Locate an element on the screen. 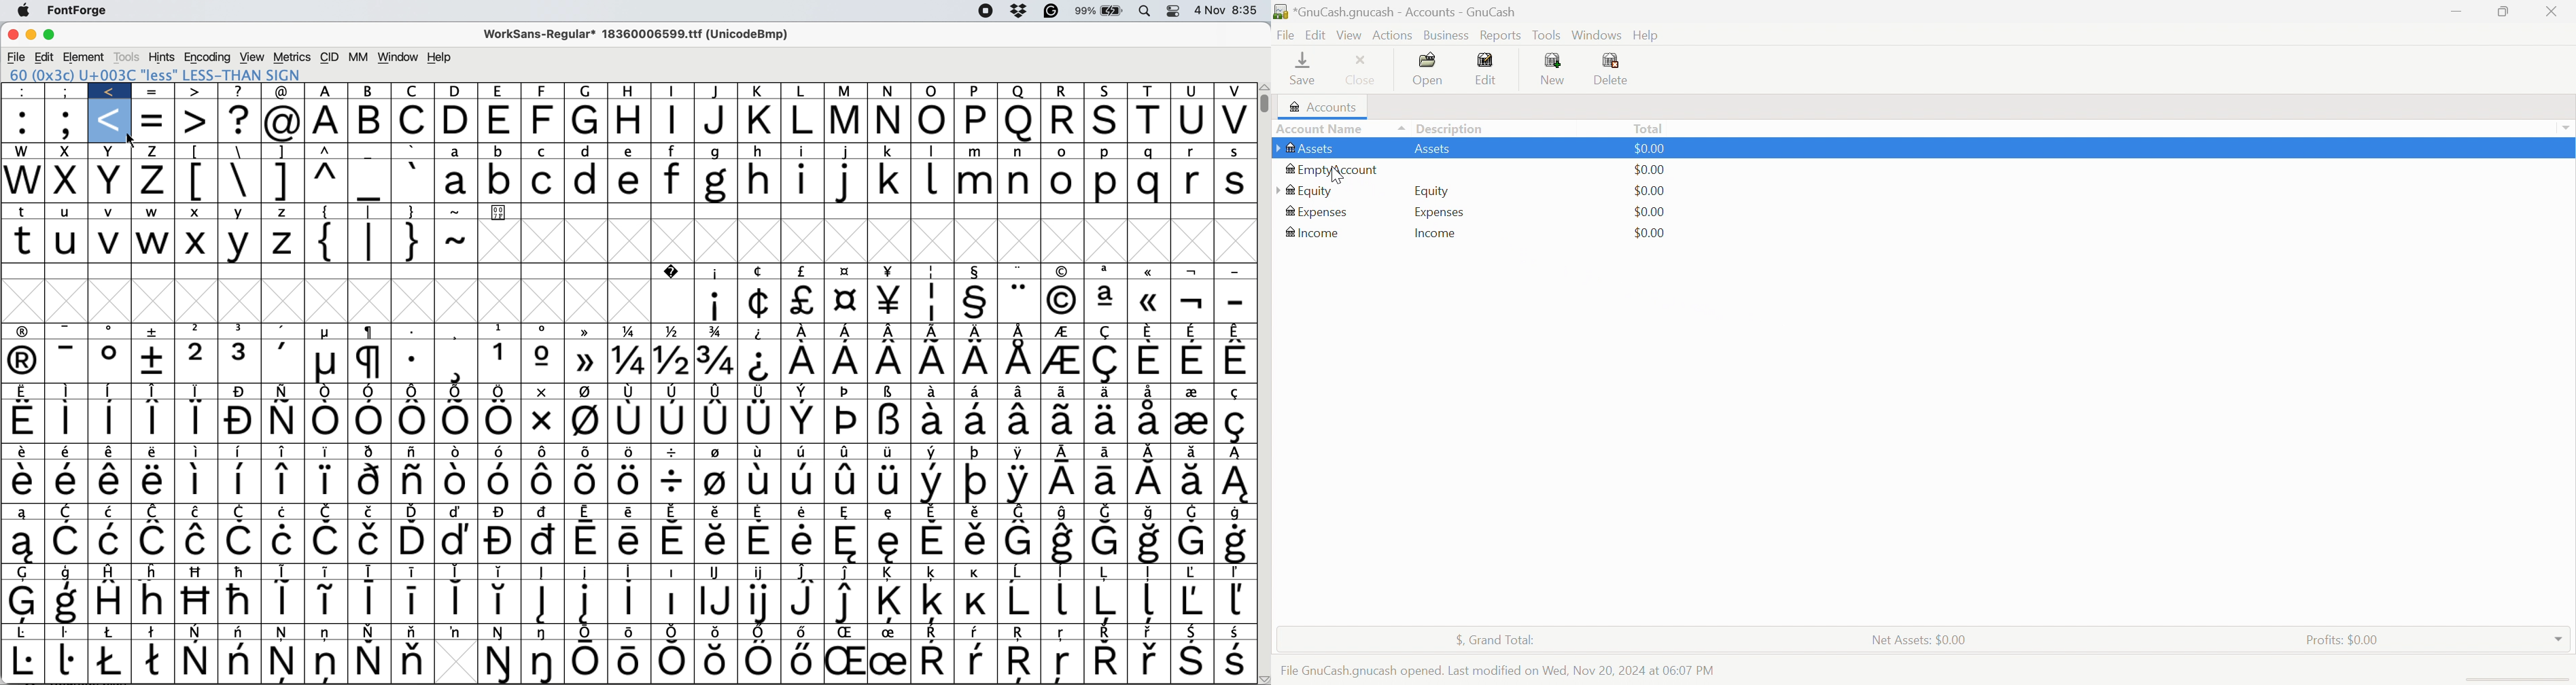 This screenshot has width=2576, height=700. Symbol is located at coordinates (1236, 331).